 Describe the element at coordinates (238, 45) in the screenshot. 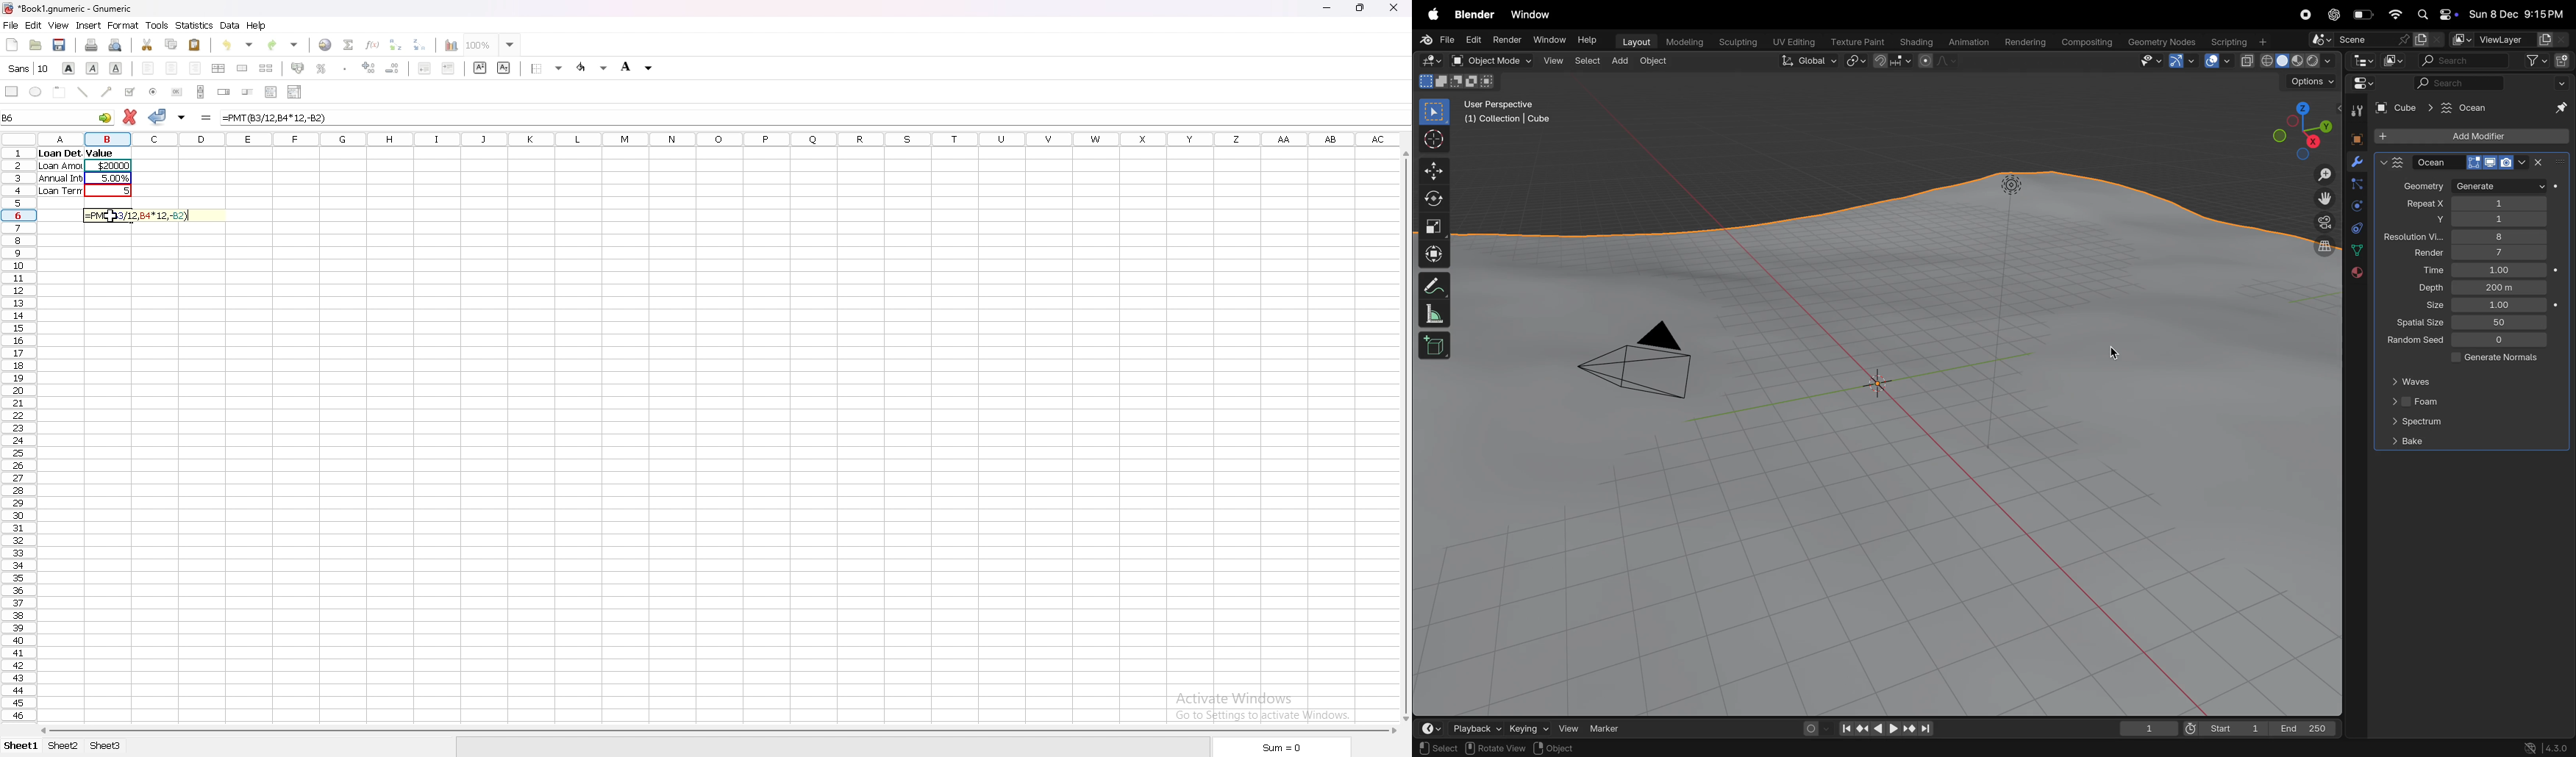

I see `undo` at that location.